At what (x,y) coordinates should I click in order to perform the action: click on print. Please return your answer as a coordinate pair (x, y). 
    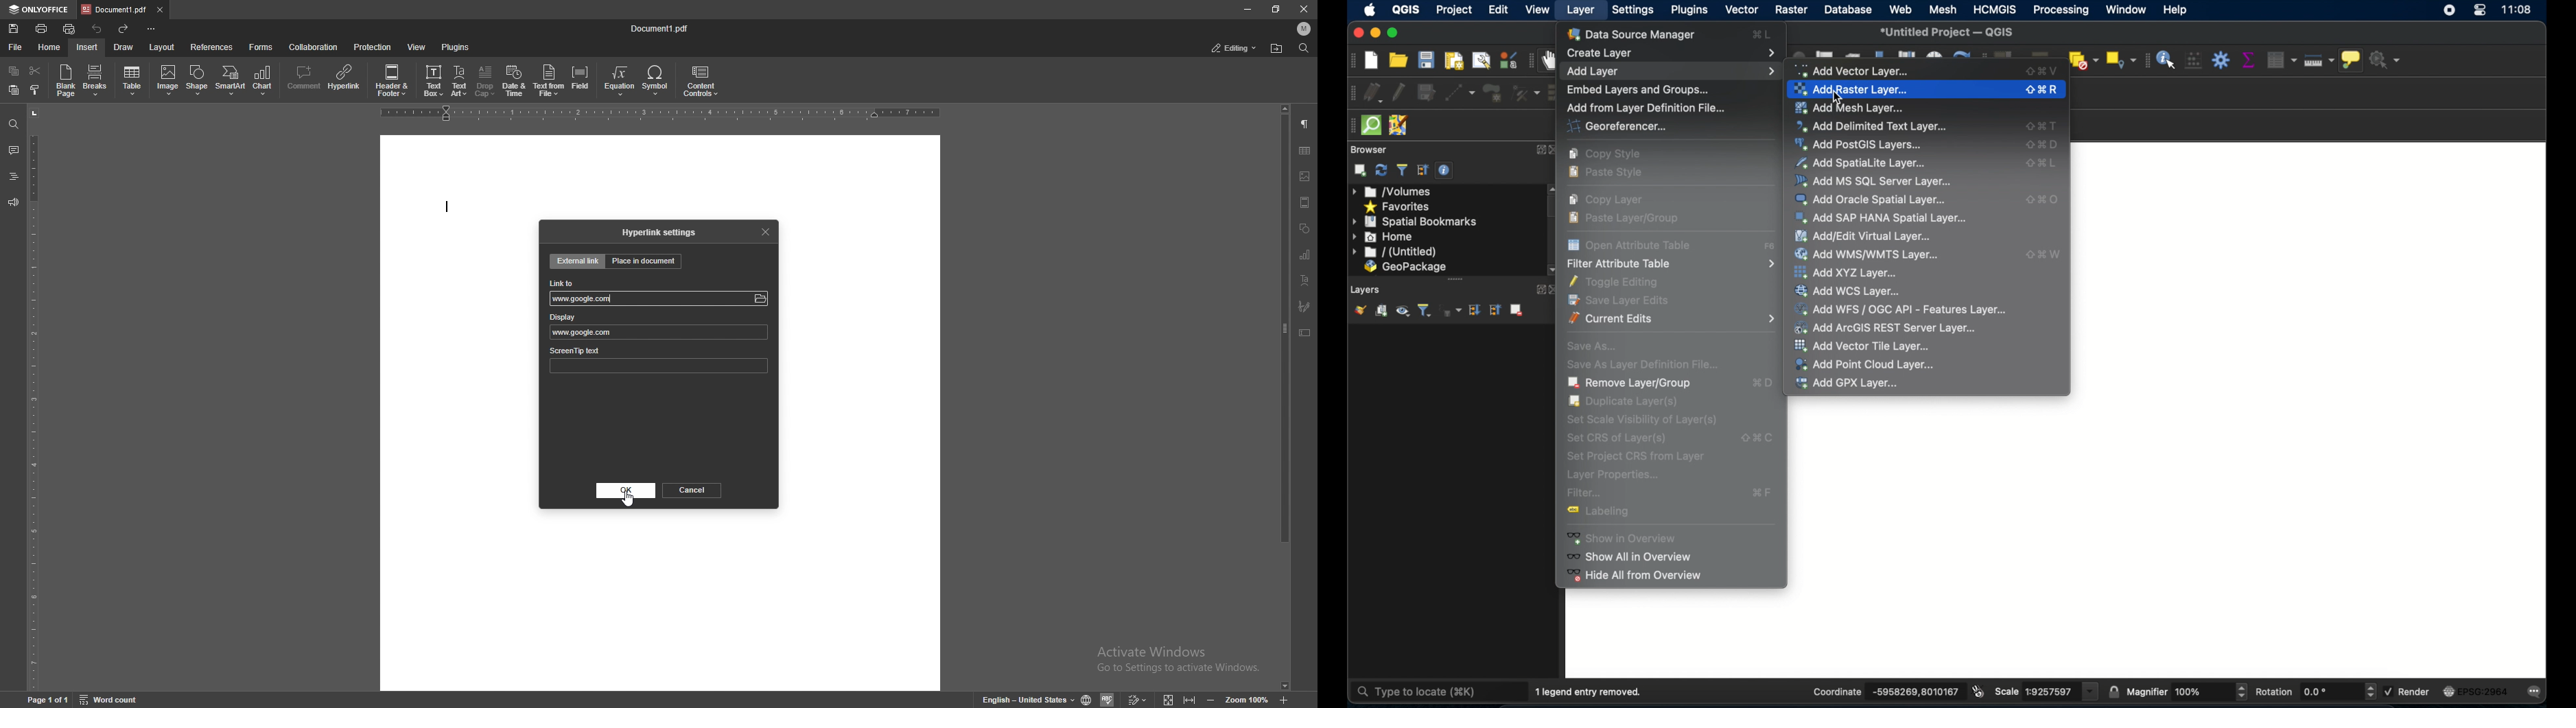
    Looking at the image, I should click on (43, 28).